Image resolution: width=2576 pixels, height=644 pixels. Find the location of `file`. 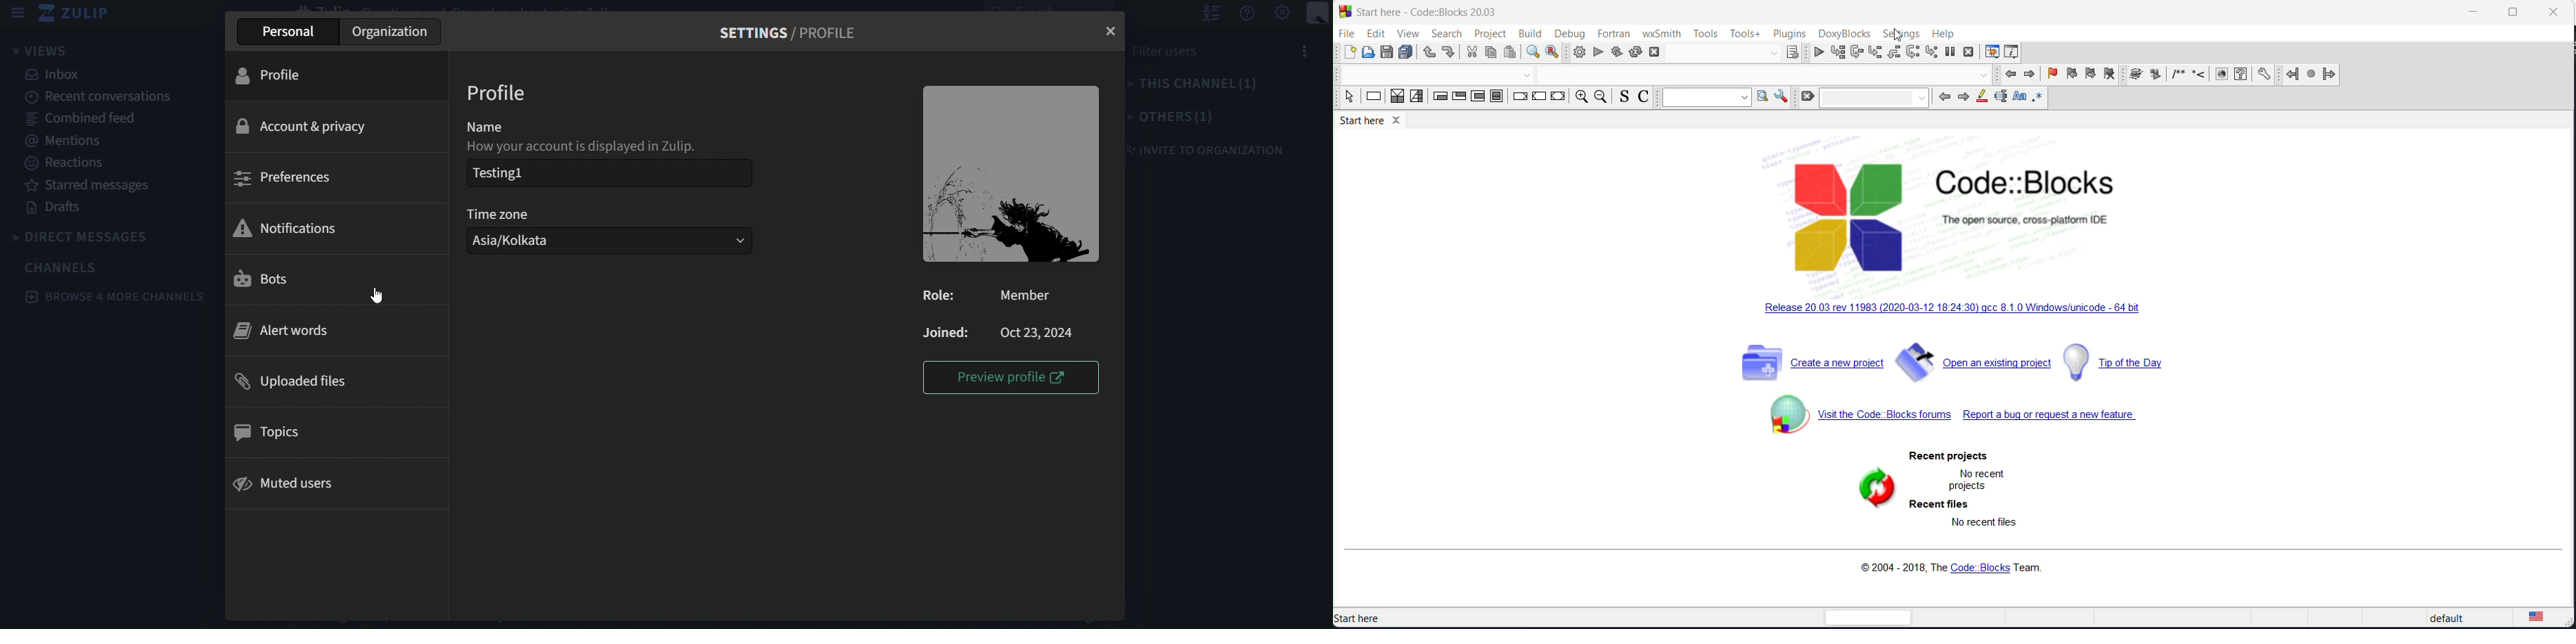

file is located at coordinates (1345, 34).